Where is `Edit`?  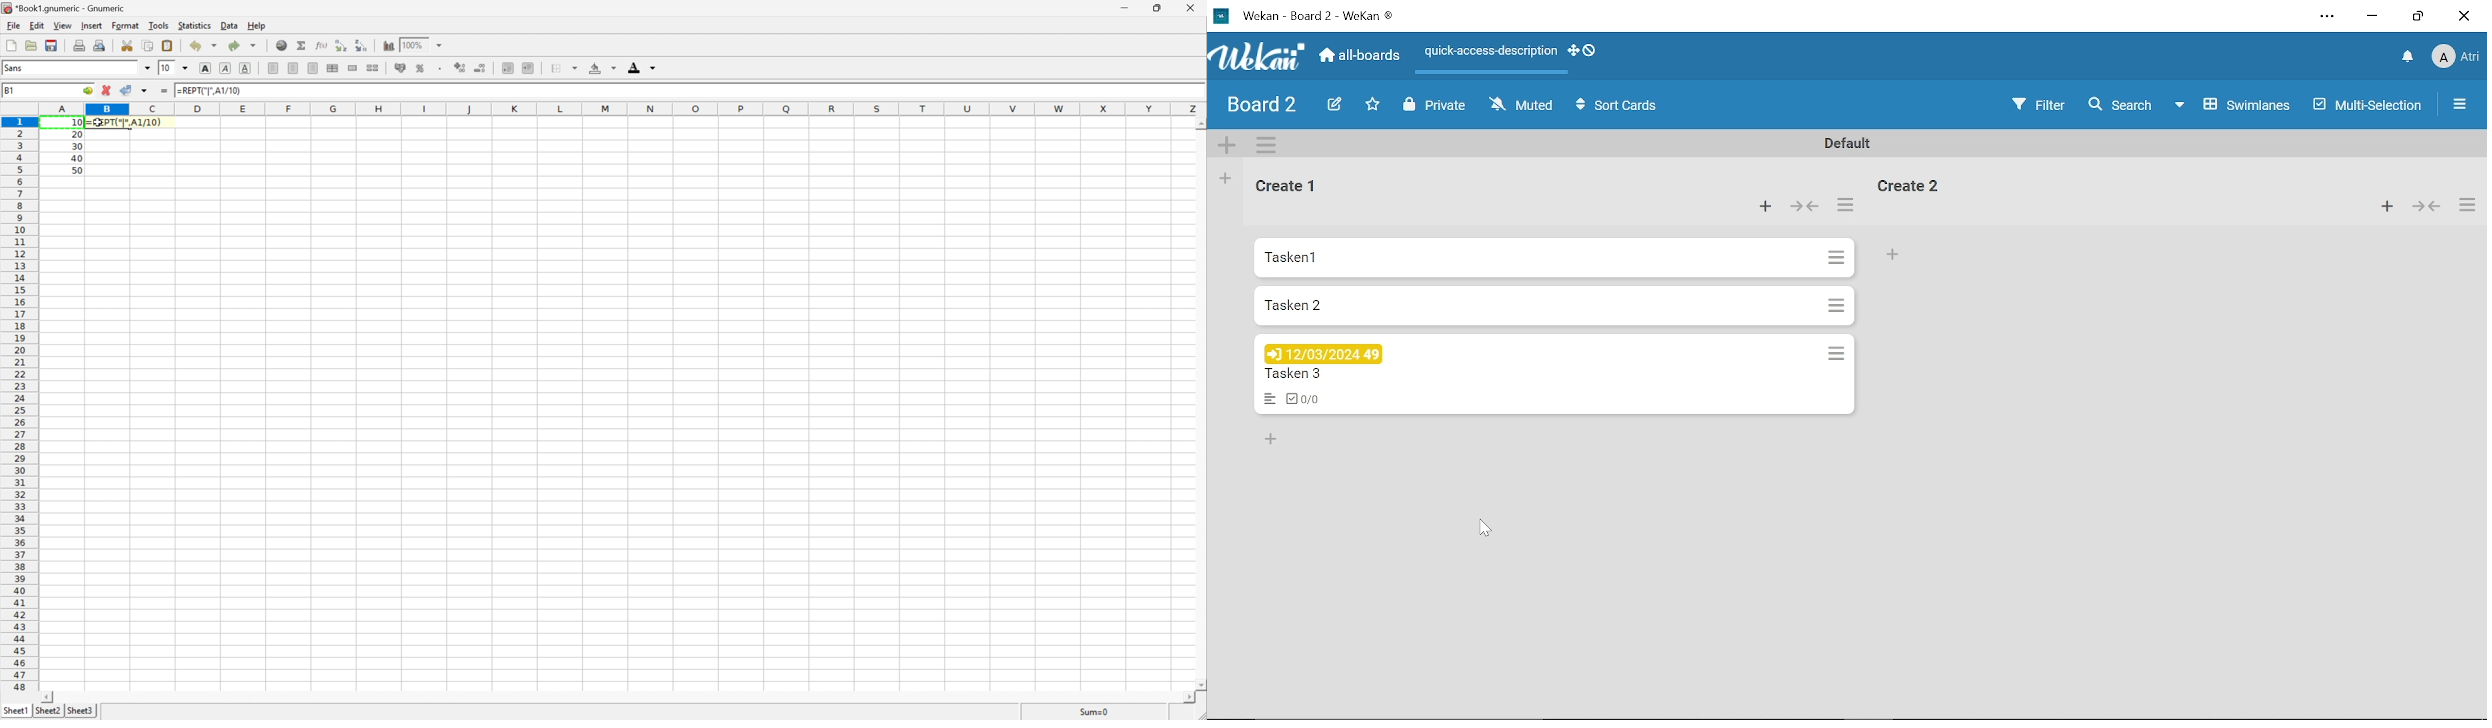 Edit is located at coordinates (36, 25).